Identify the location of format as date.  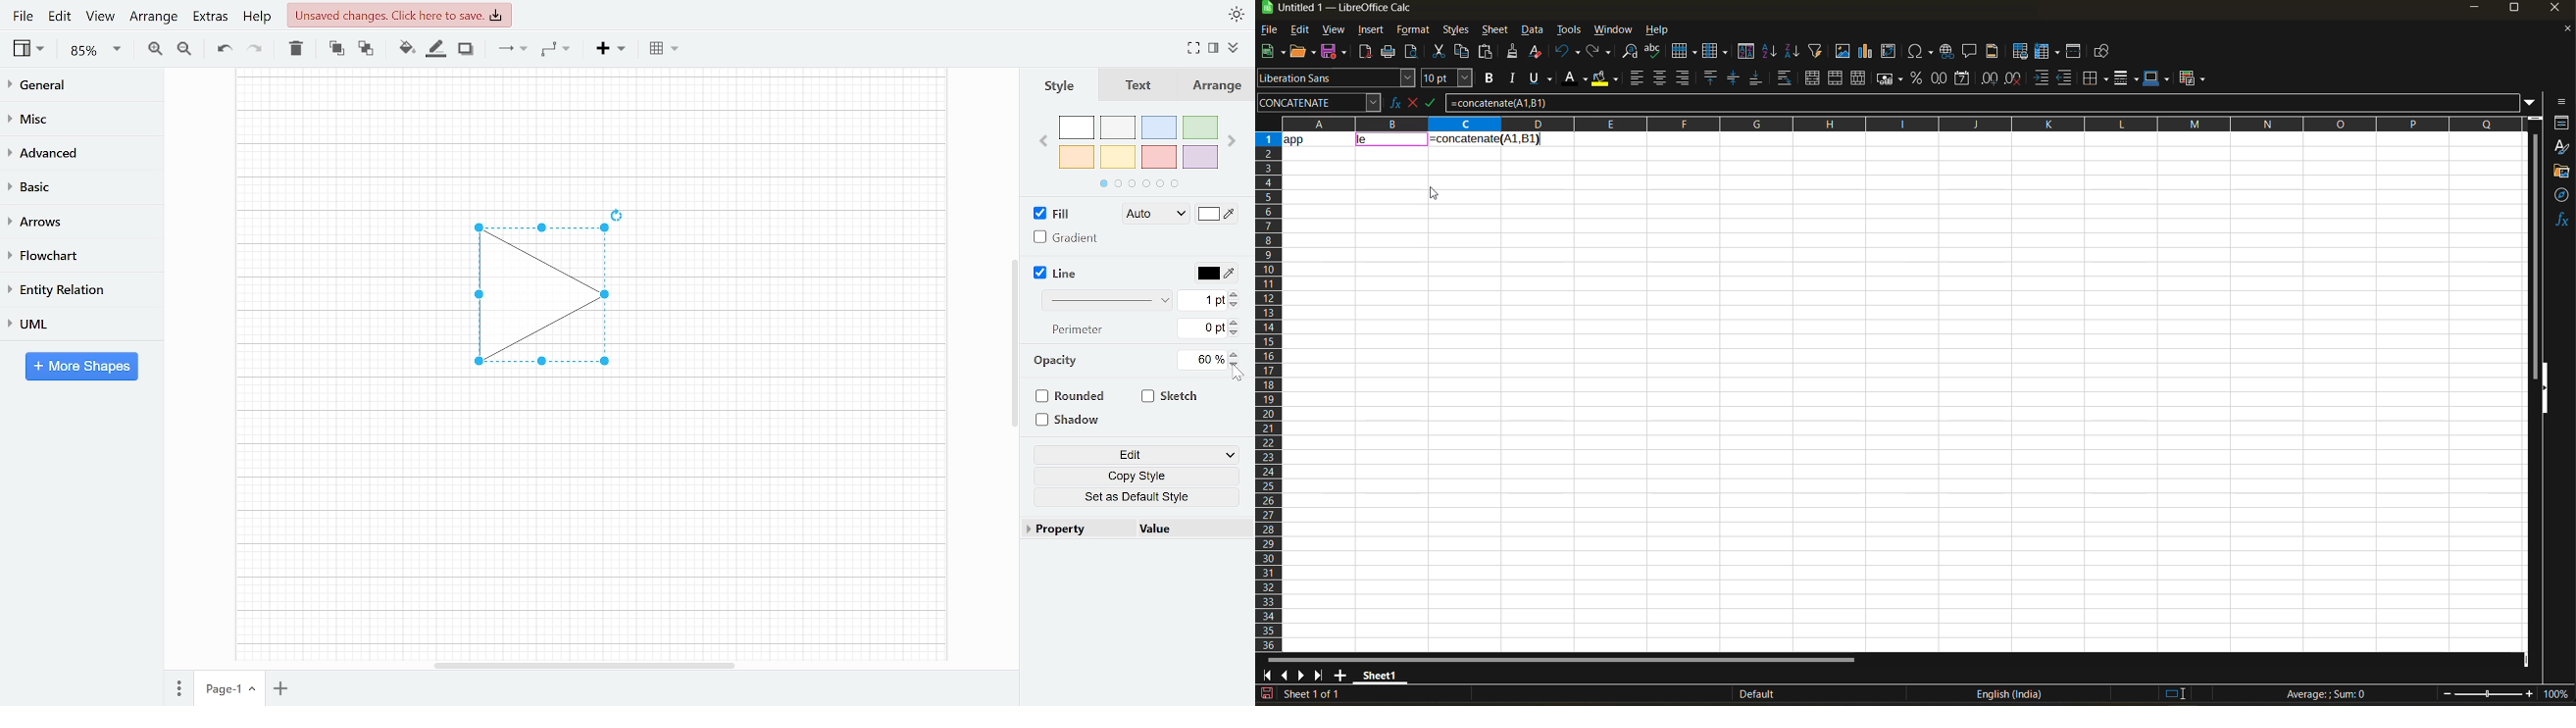
(1965, 79).